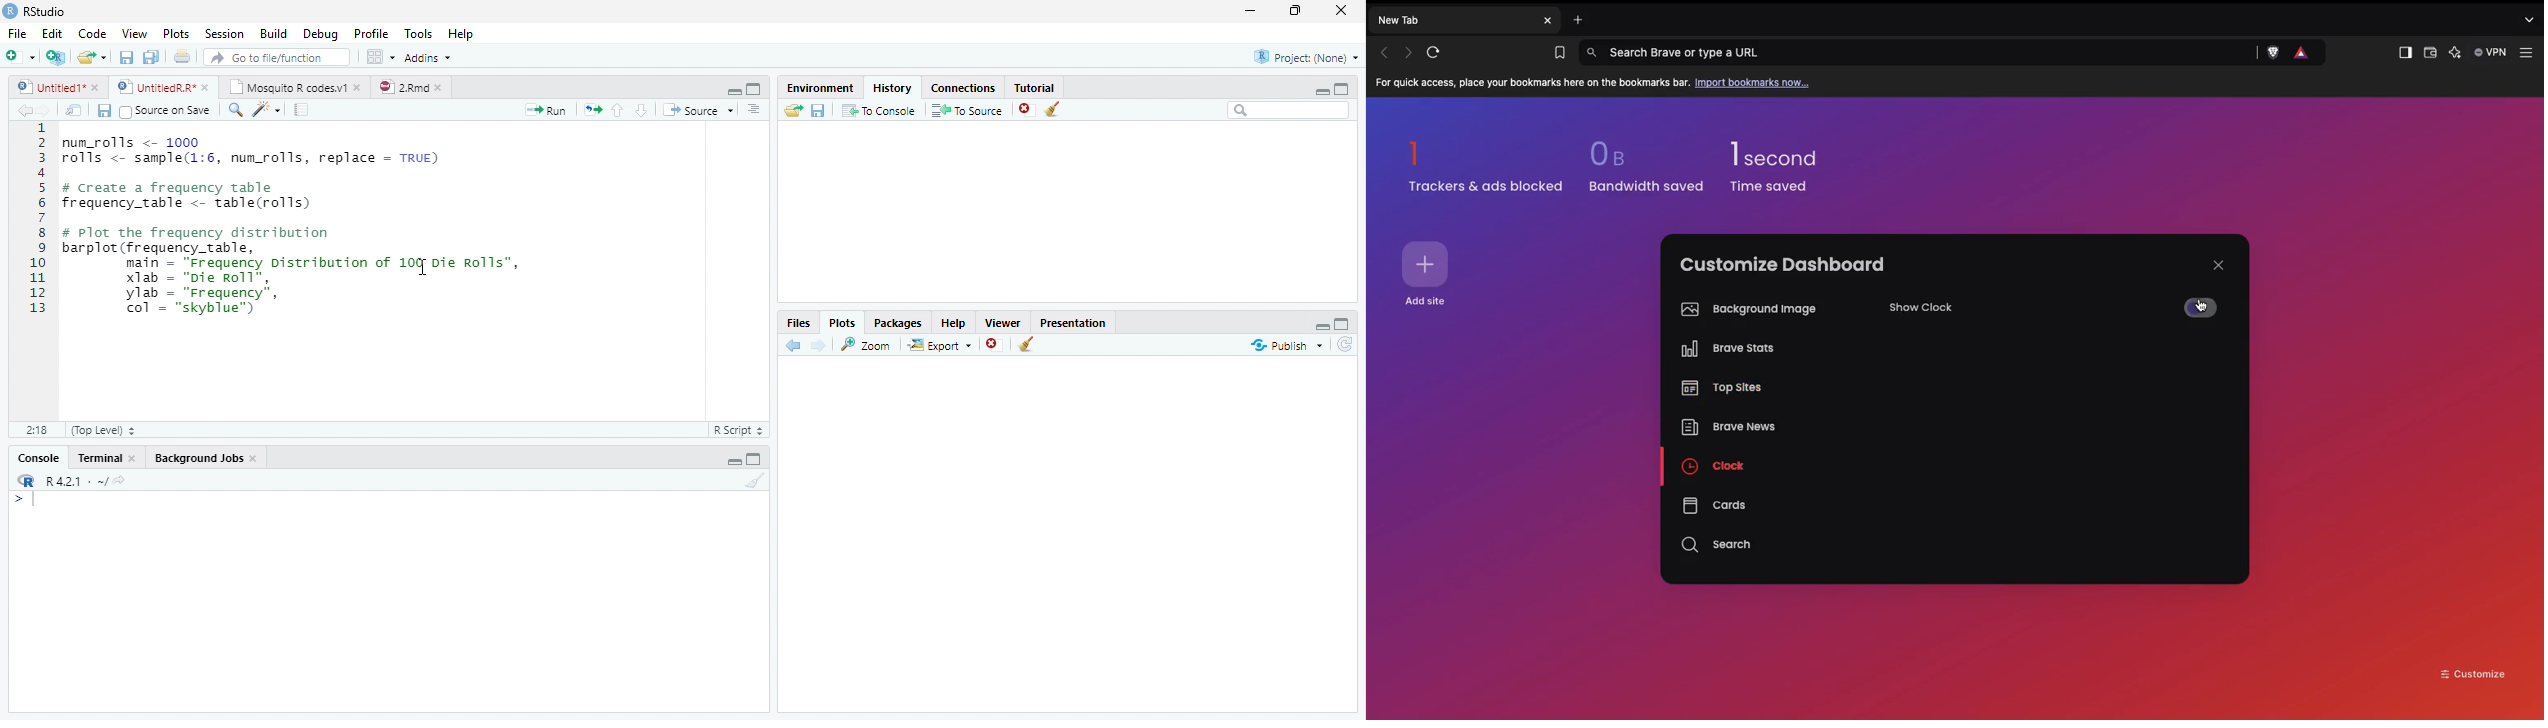  I want to click on To Source, so click(967, 110).